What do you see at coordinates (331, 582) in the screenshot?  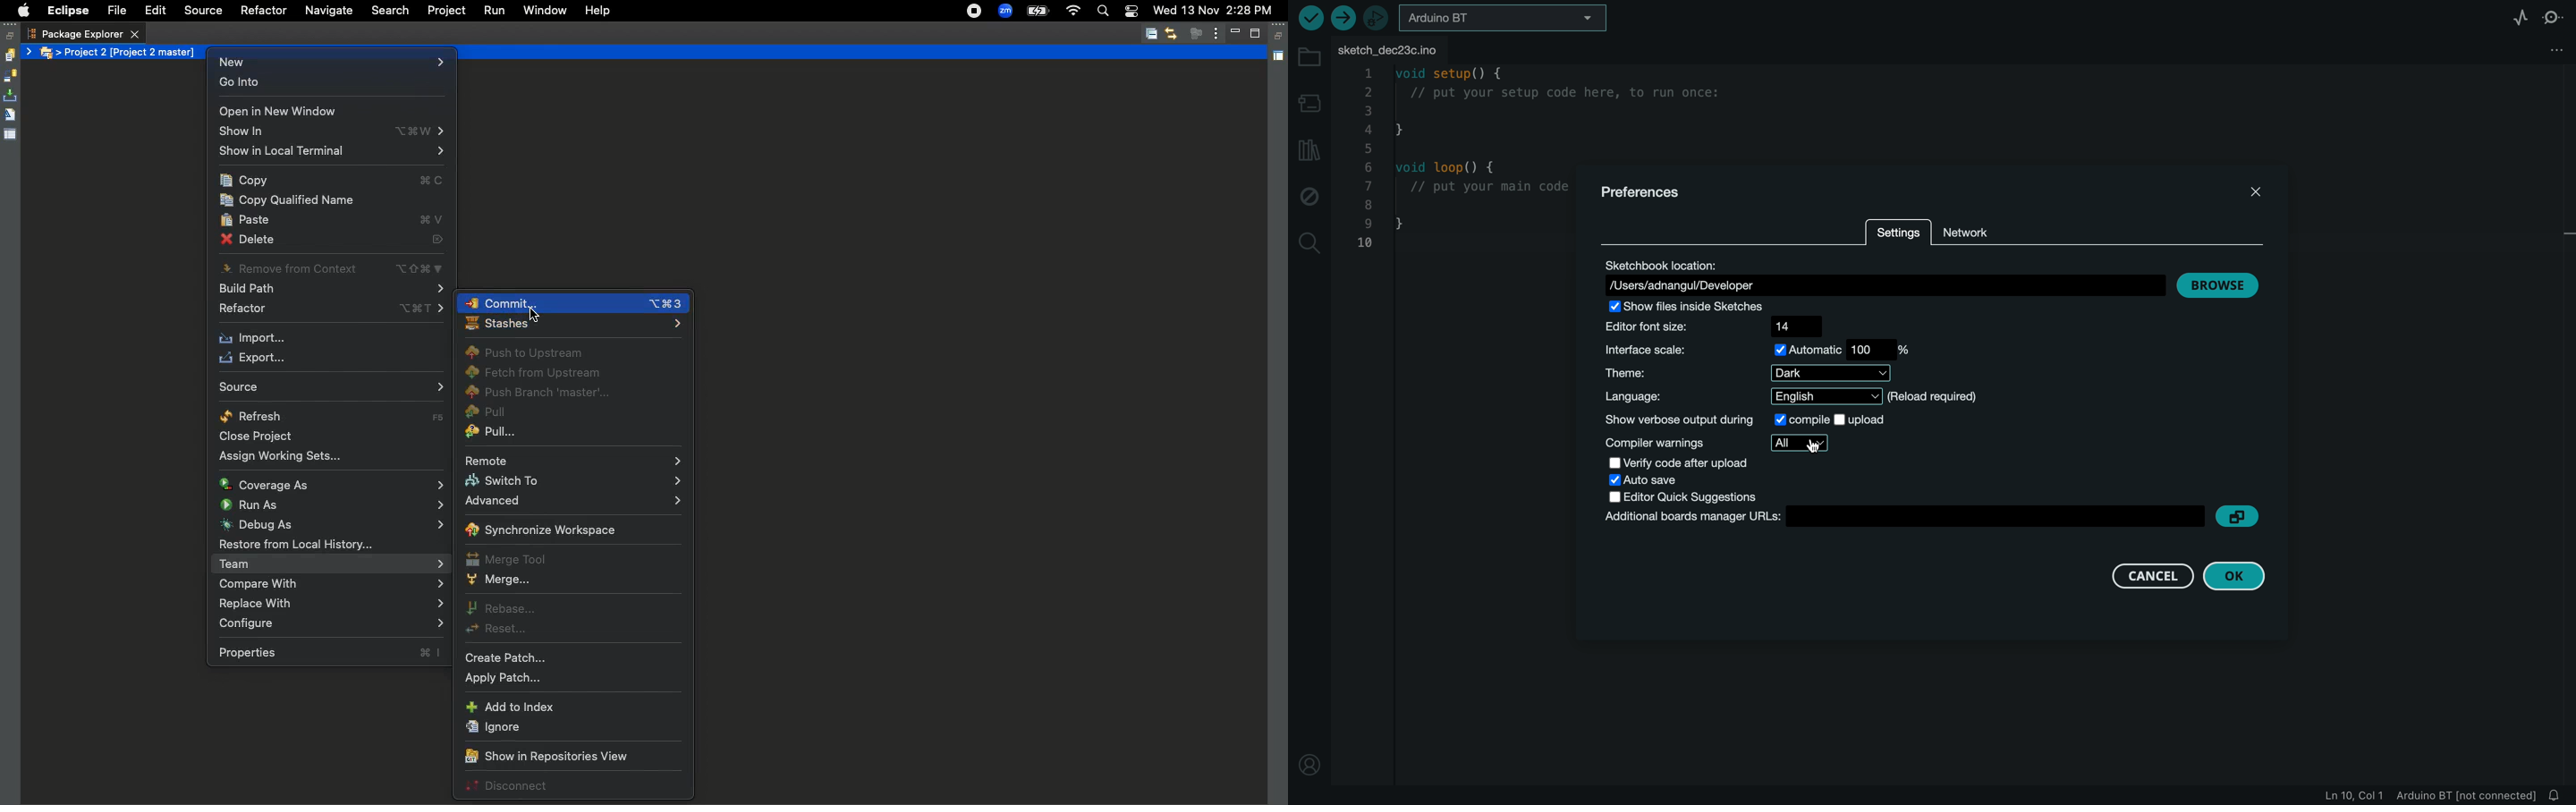 I see `Team` at bounding box center [331, 582].